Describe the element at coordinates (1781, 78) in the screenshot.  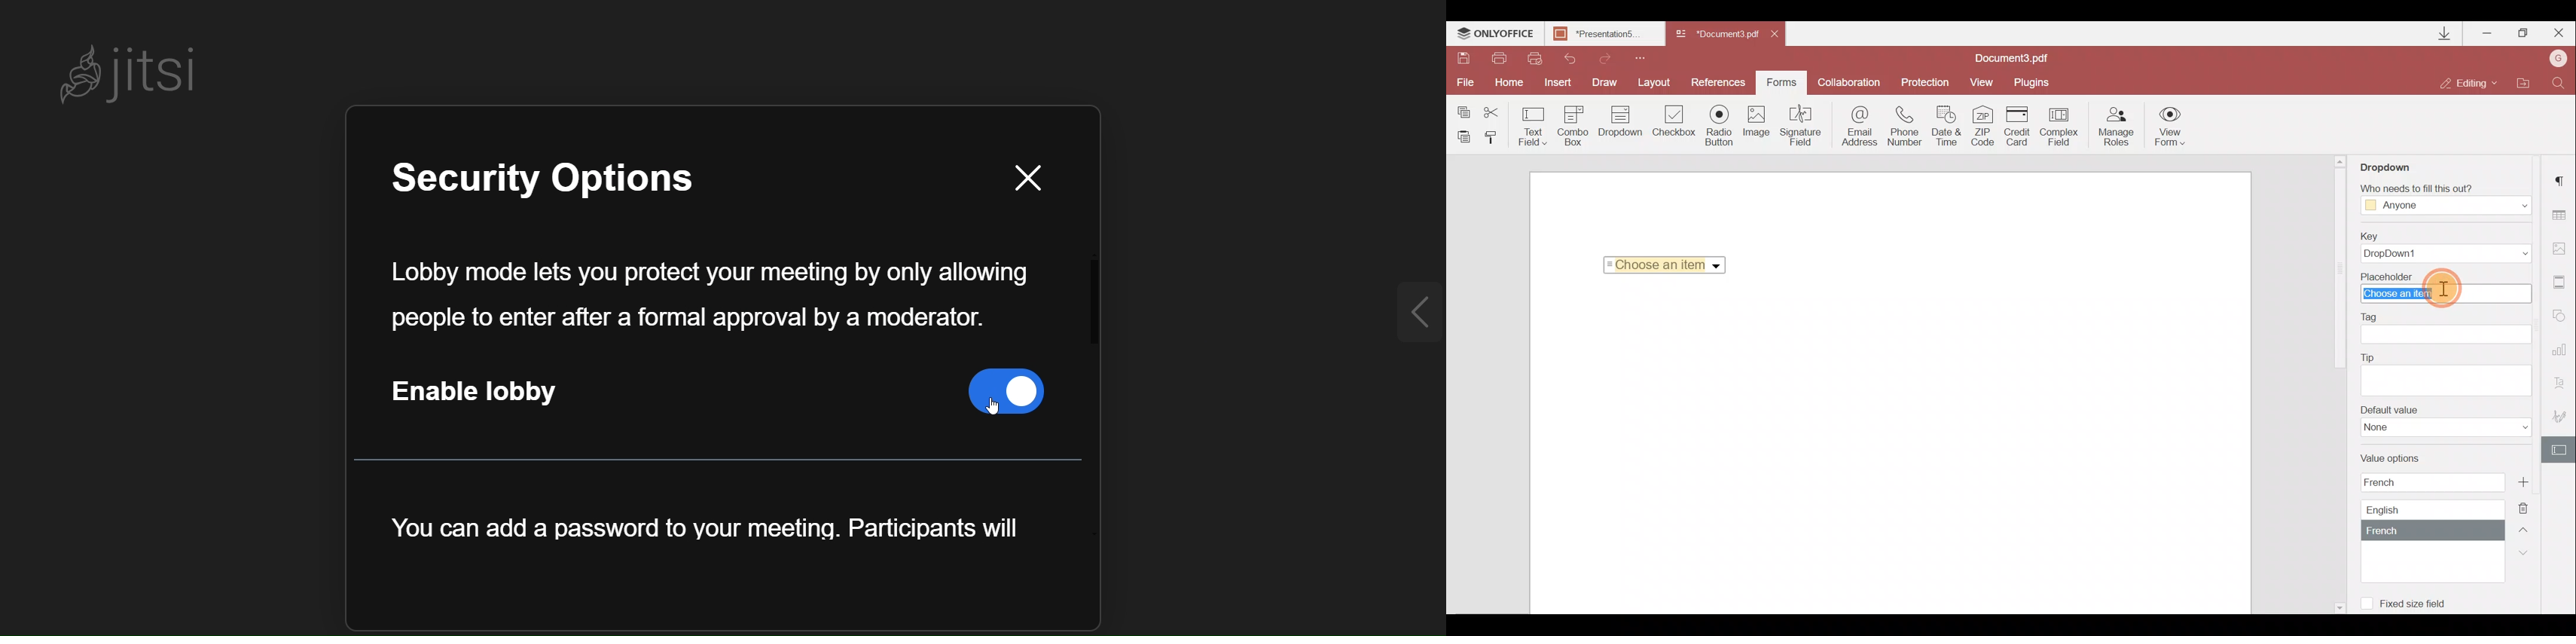
I see `Forms` at that location.